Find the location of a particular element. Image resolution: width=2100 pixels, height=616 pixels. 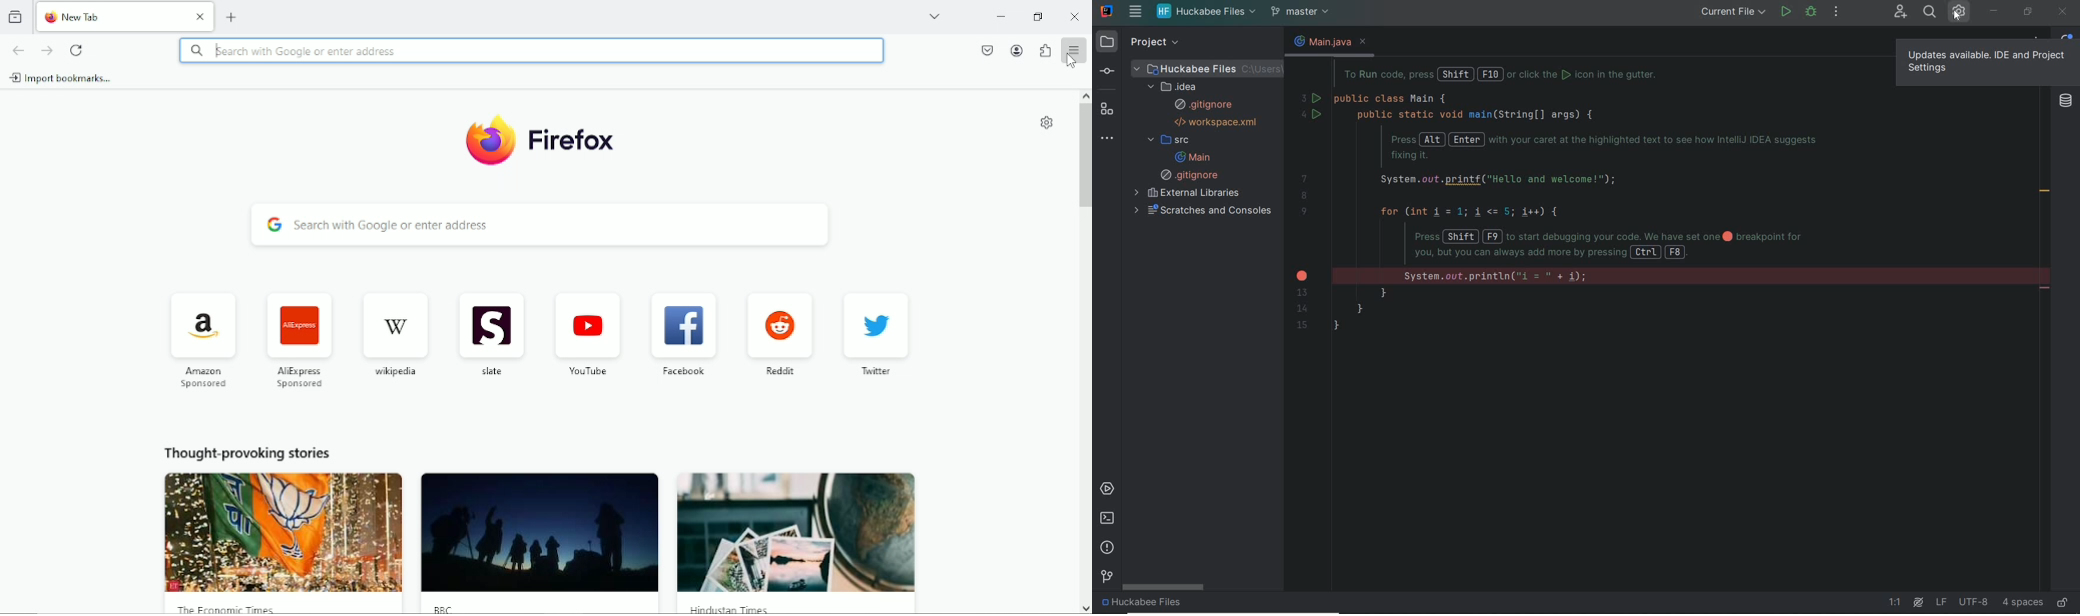

New Tab is located at coordinates (109, 16).